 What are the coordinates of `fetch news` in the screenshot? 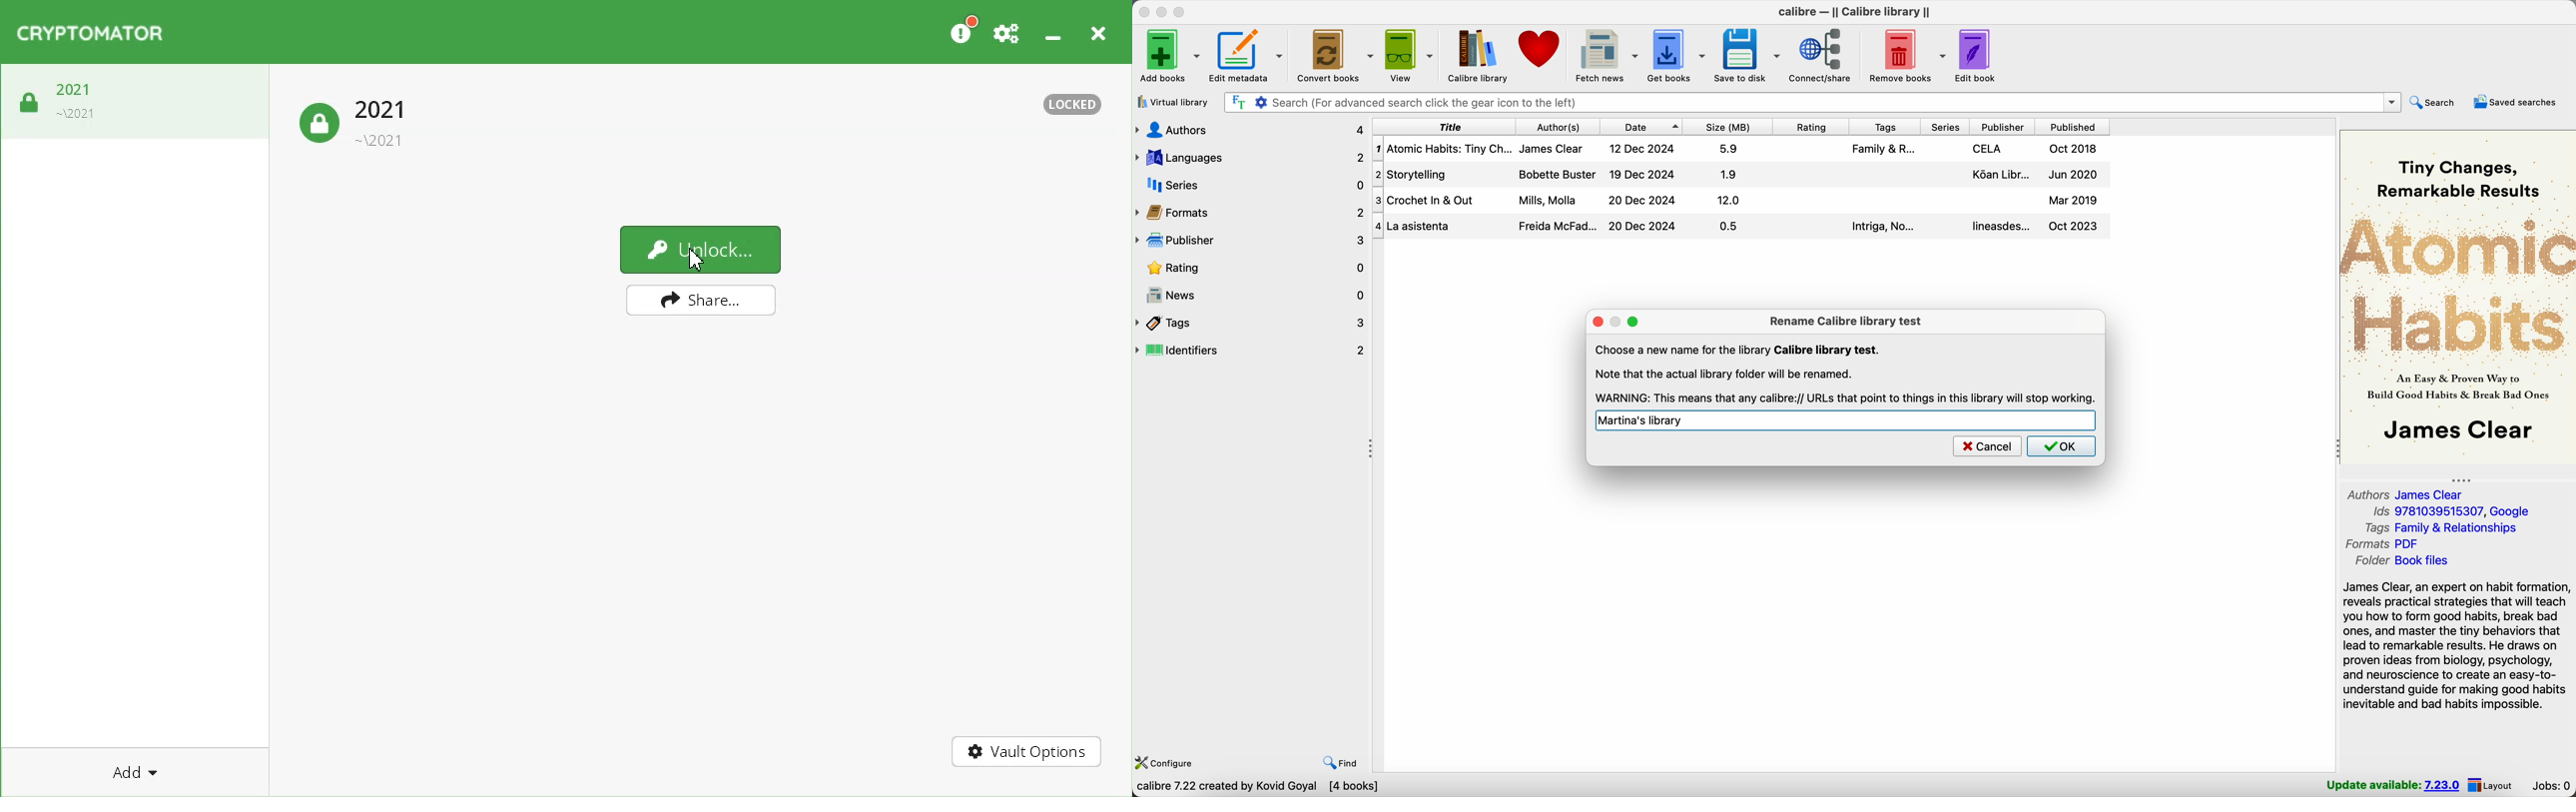 It's located at (1606, 55).